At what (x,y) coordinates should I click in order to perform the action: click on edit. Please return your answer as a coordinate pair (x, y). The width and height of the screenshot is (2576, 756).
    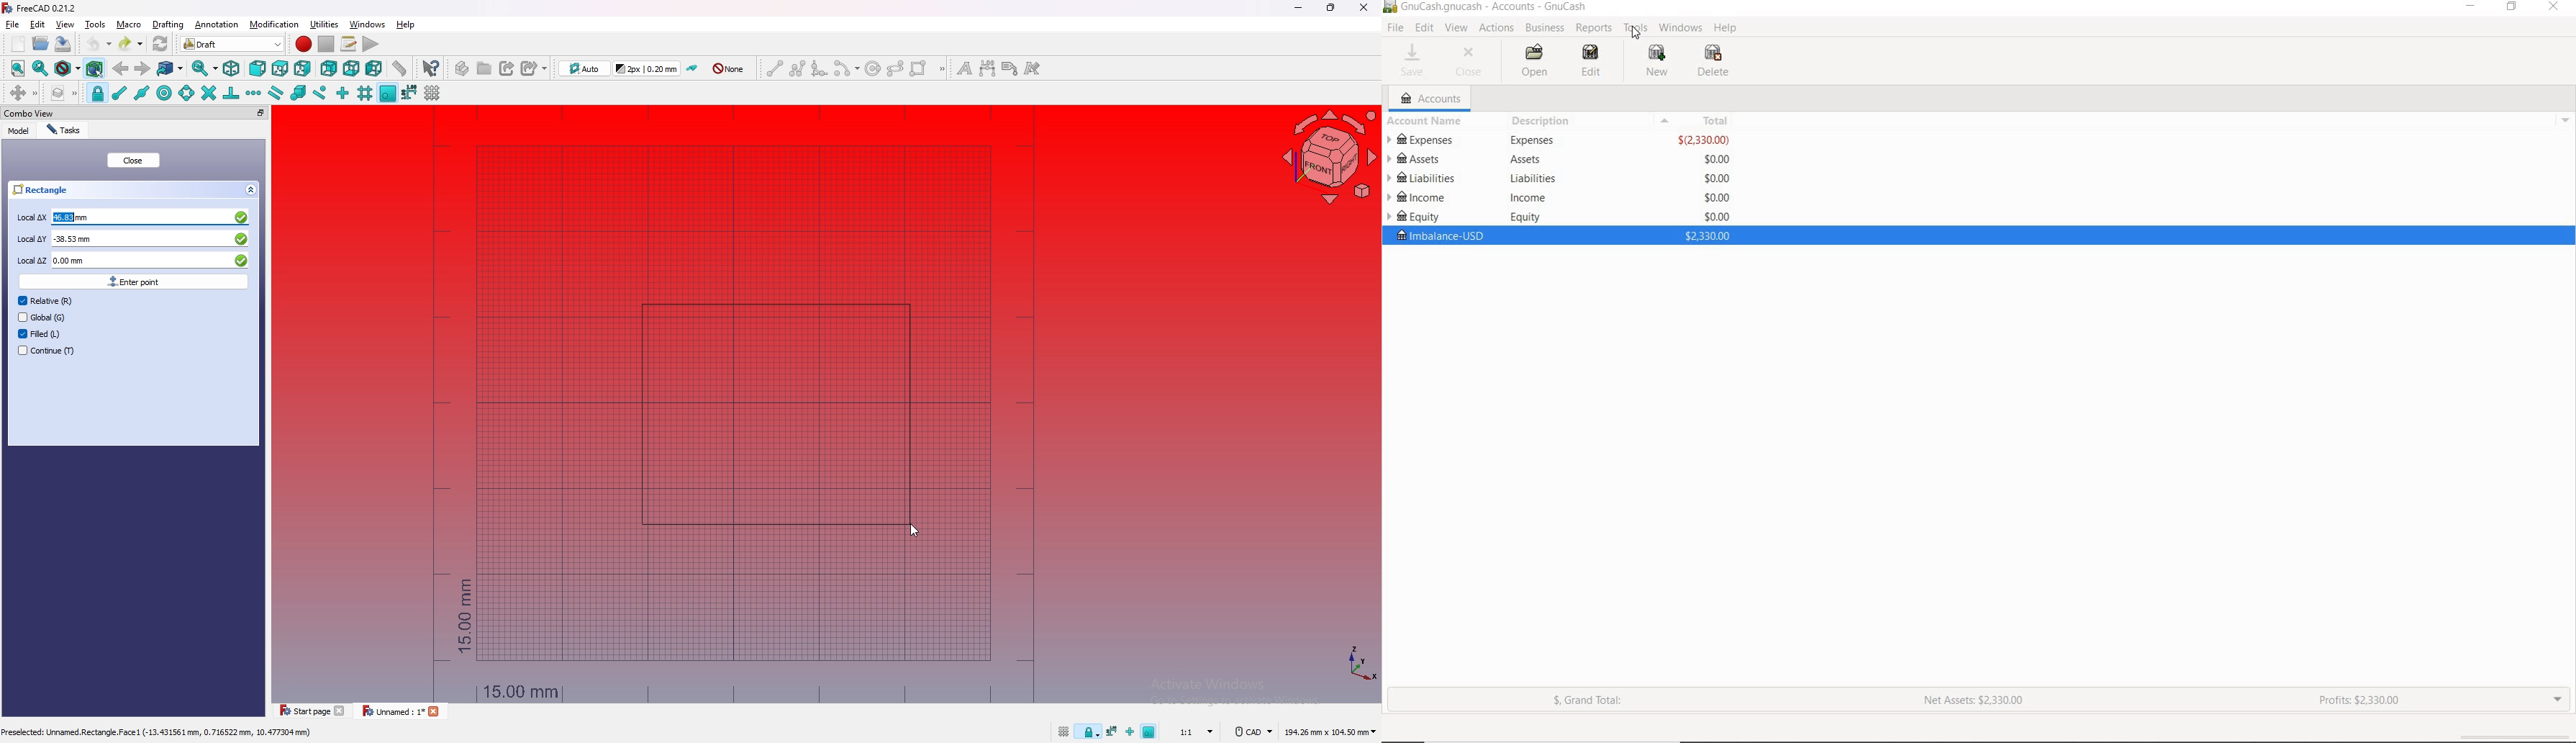
    Looking at the image, I should click on (38, 24).